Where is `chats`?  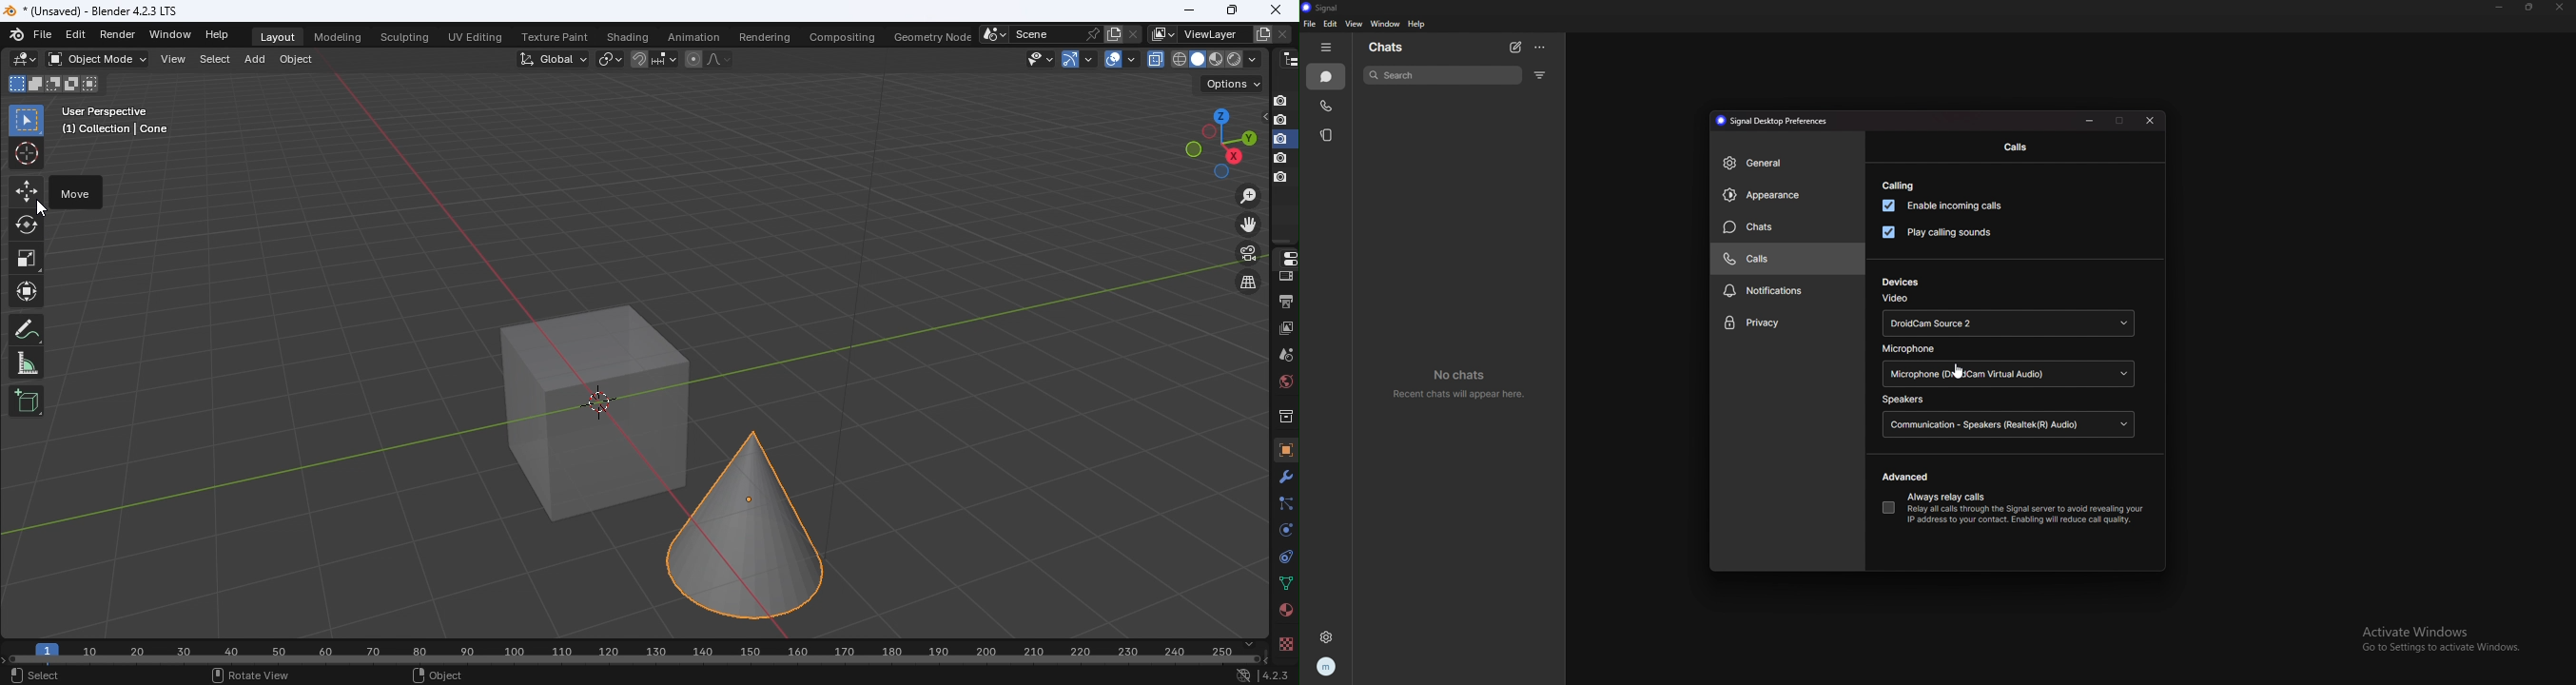 chats is located at coordinates (1327, 76).